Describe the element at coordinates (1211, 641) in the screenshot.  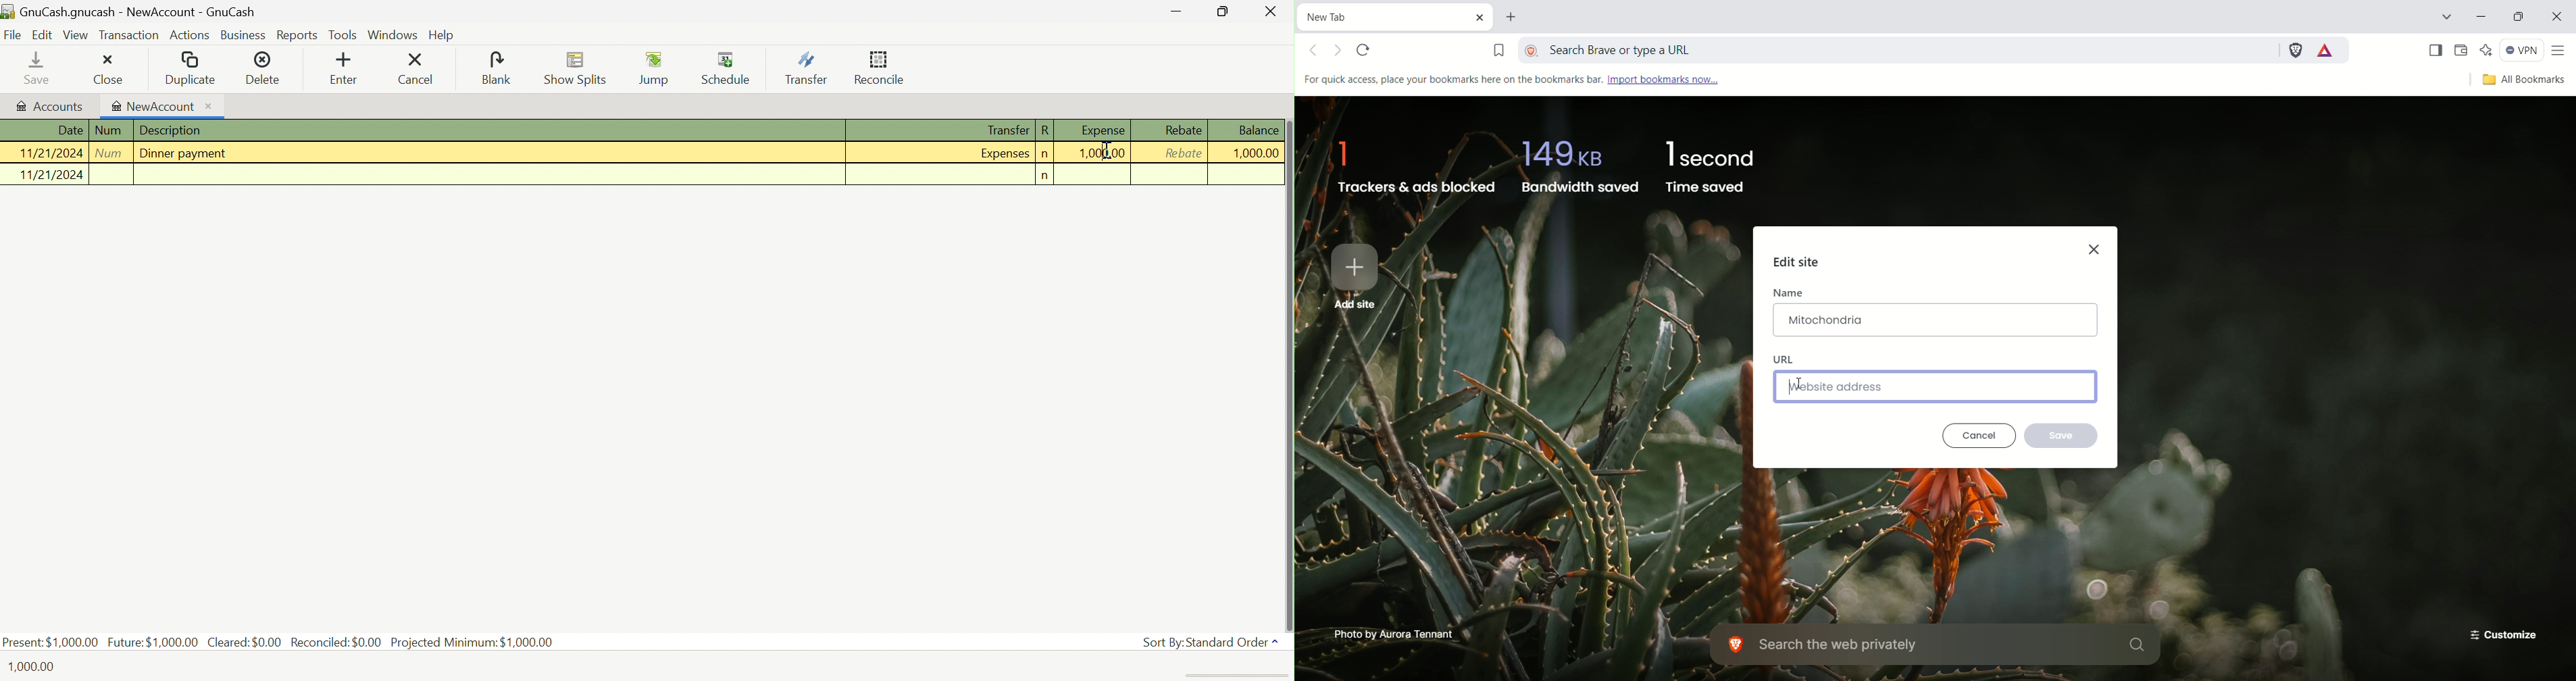
I see `Sort By: Standard Order` at that location.